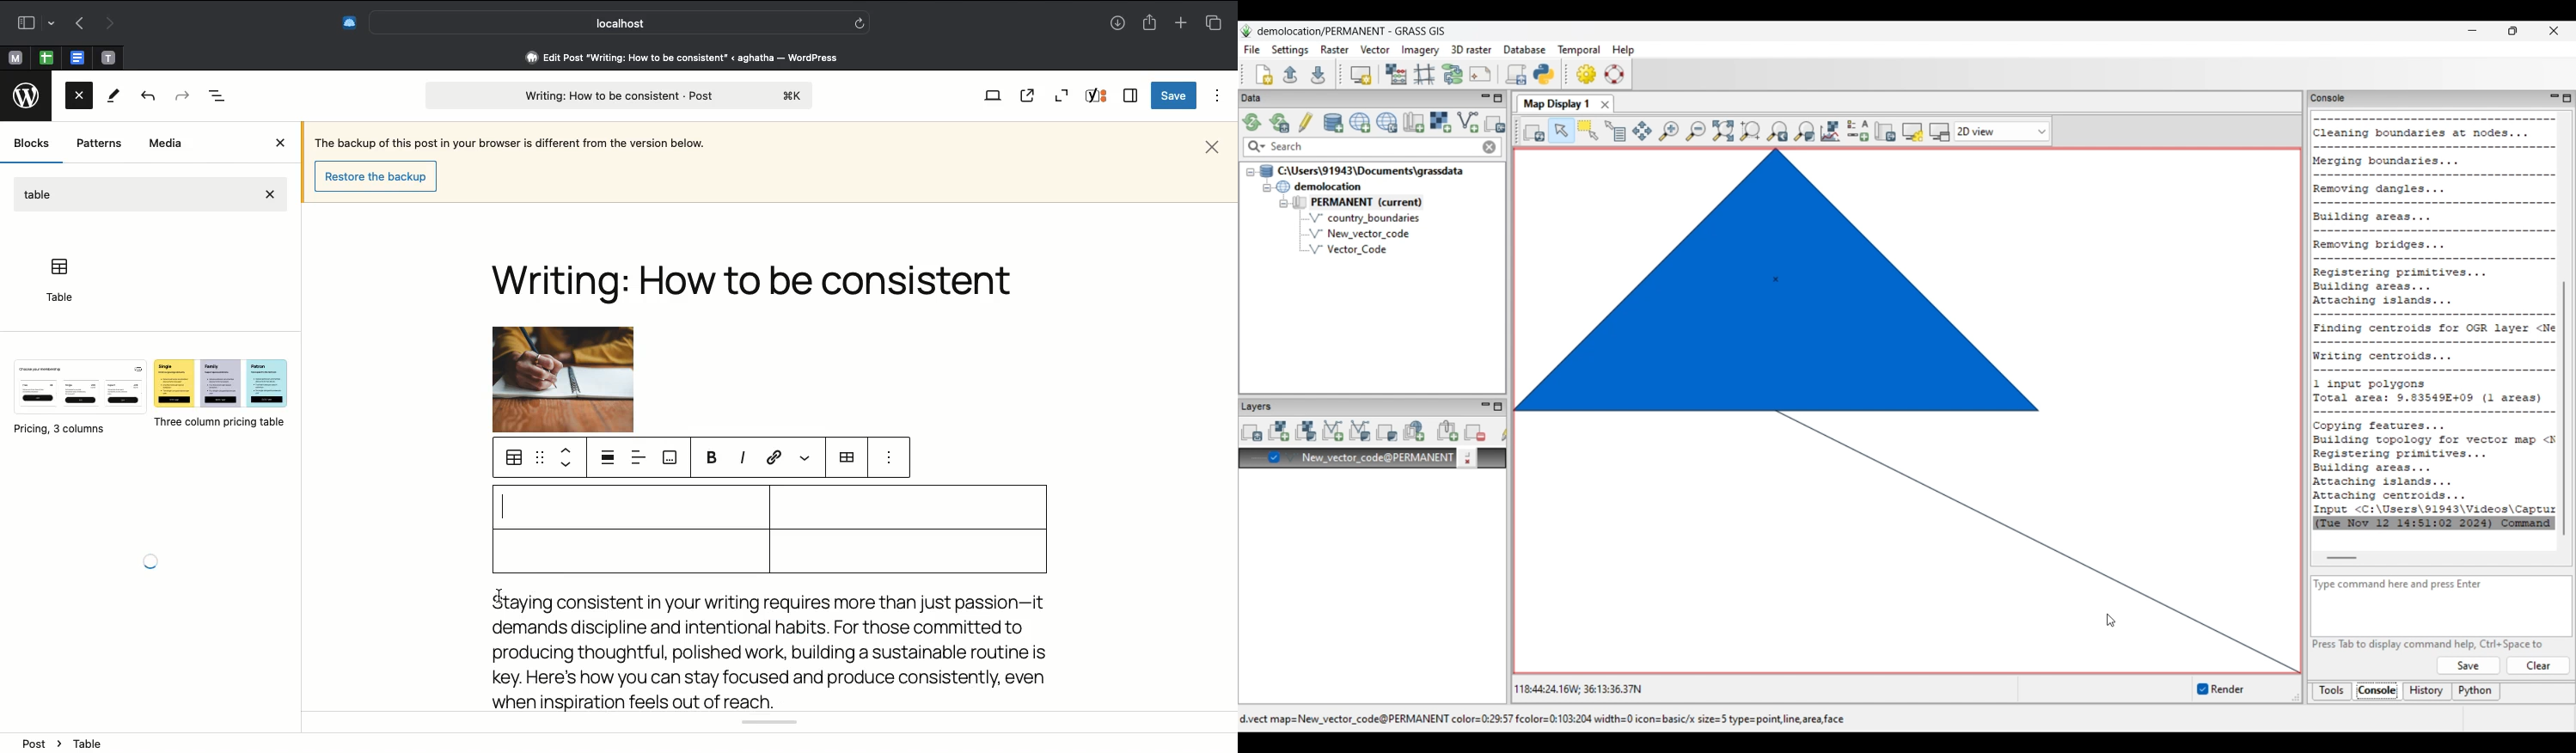 This screenshot has height=756, width=2576. I want to click on Previous page, so click(76, 25).